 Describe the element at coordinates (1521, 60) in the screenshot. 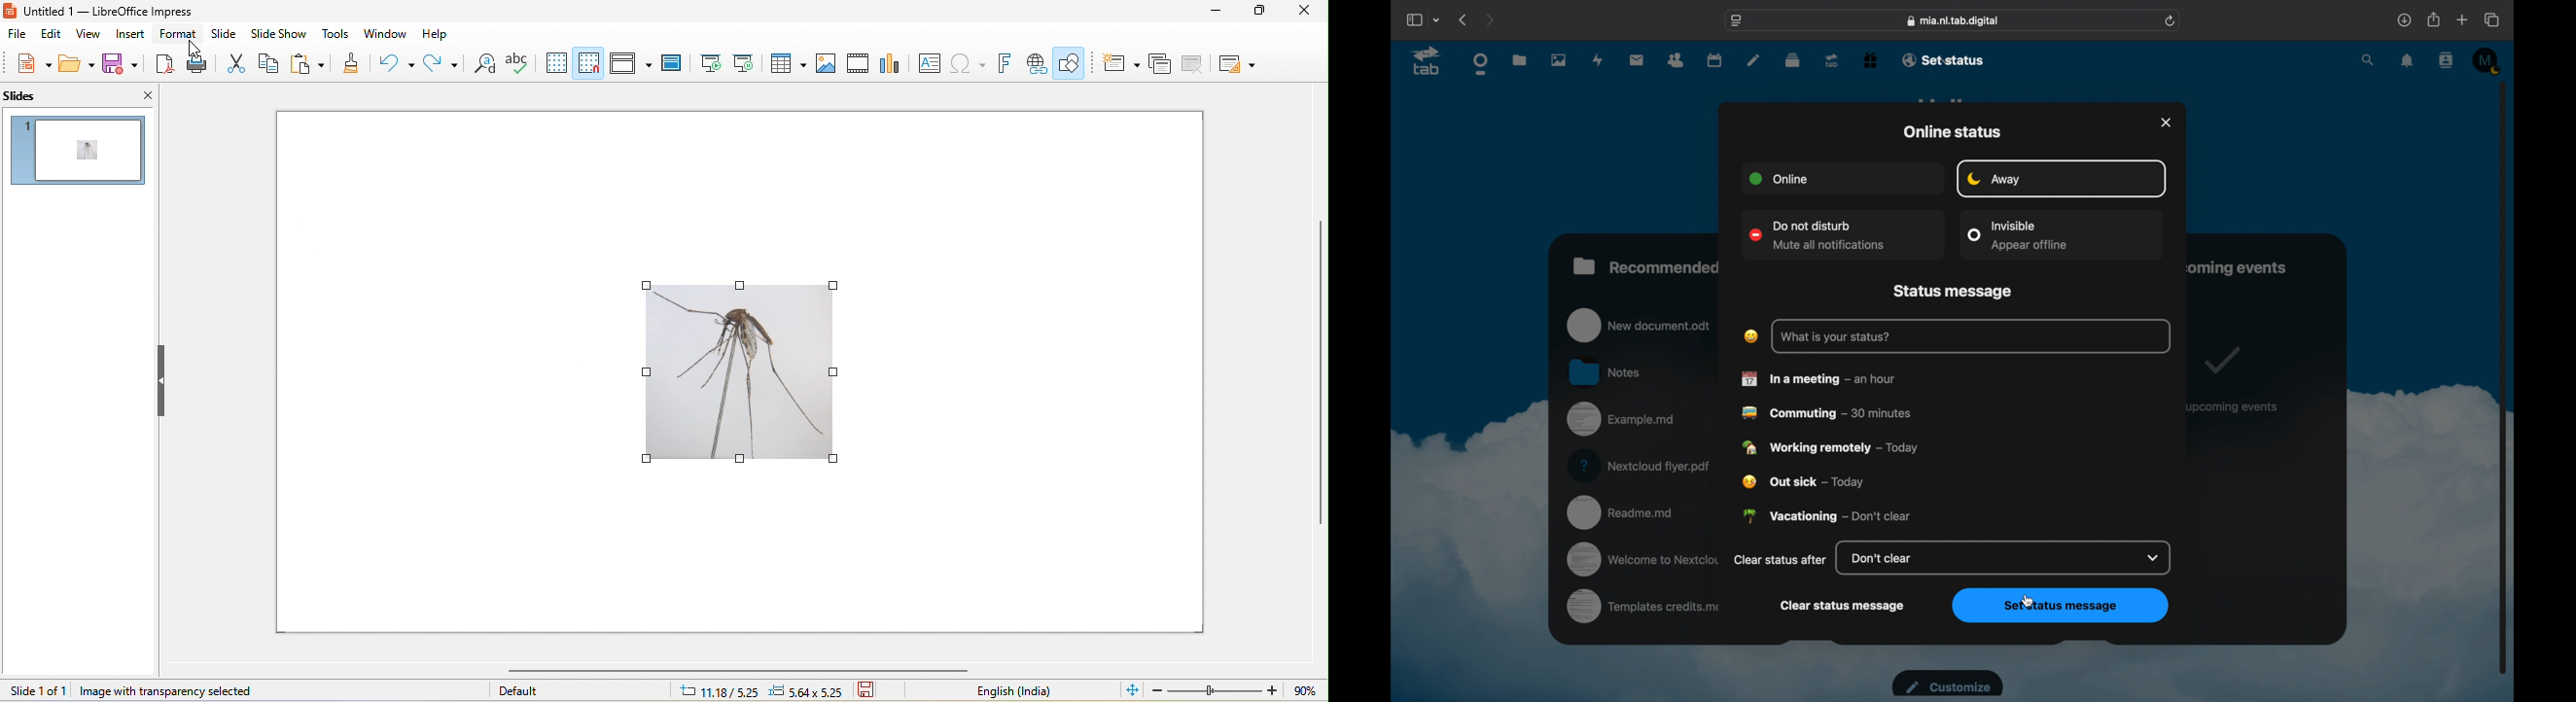

I see `files` at that location.